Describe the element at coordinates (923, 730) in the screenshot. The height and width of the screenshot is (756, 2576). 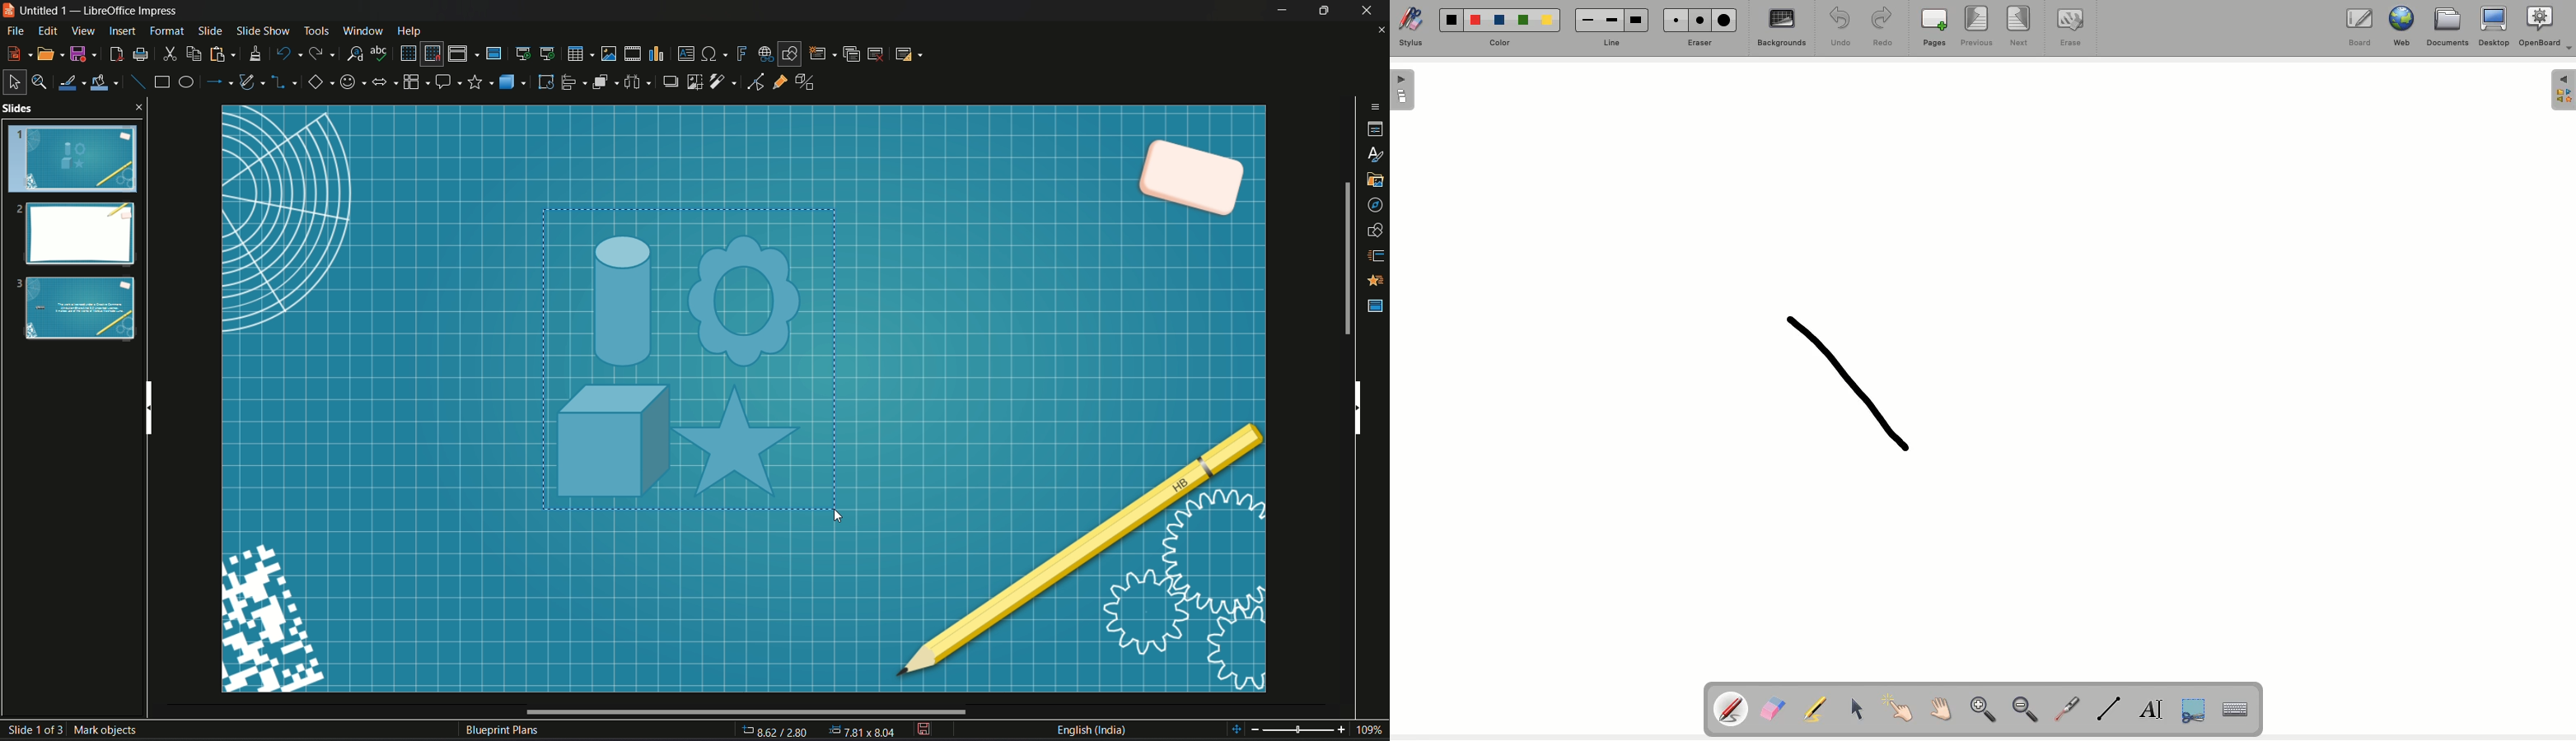
I see `save` at that location.